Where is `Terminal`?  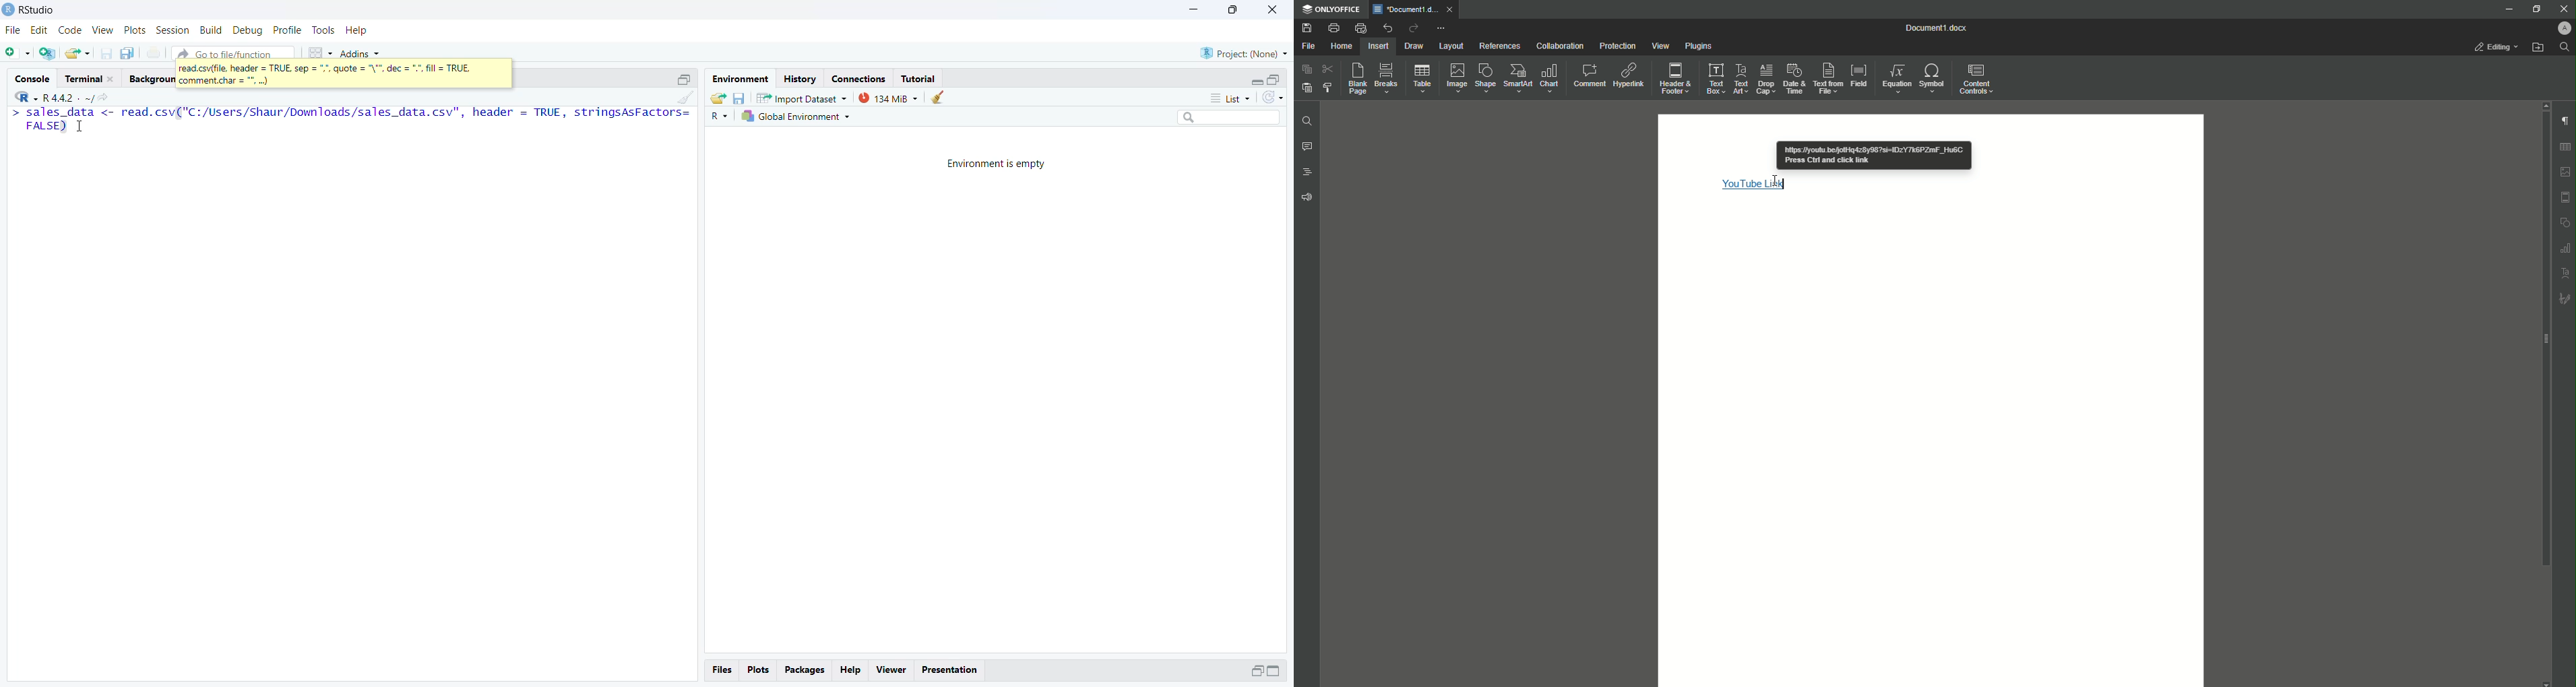
Terminal is located at coordinates (88, 79).